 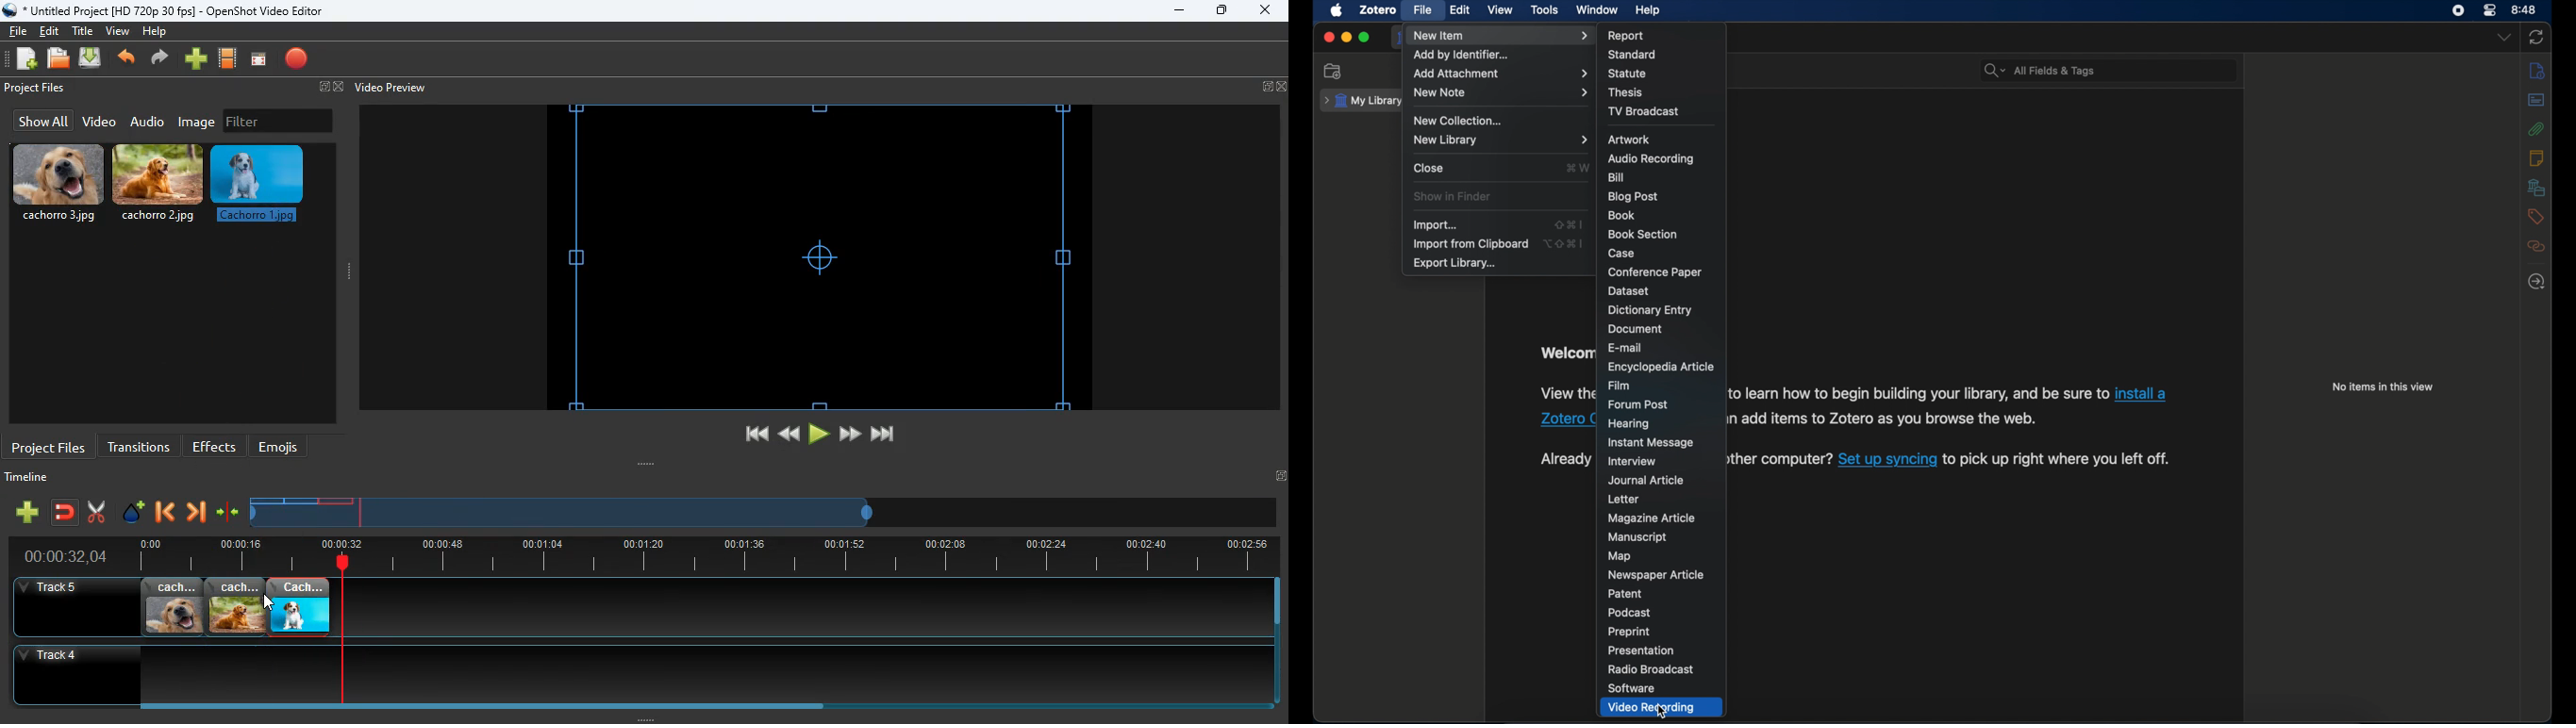 I want to click on export library, so click(x=1454, y=263).